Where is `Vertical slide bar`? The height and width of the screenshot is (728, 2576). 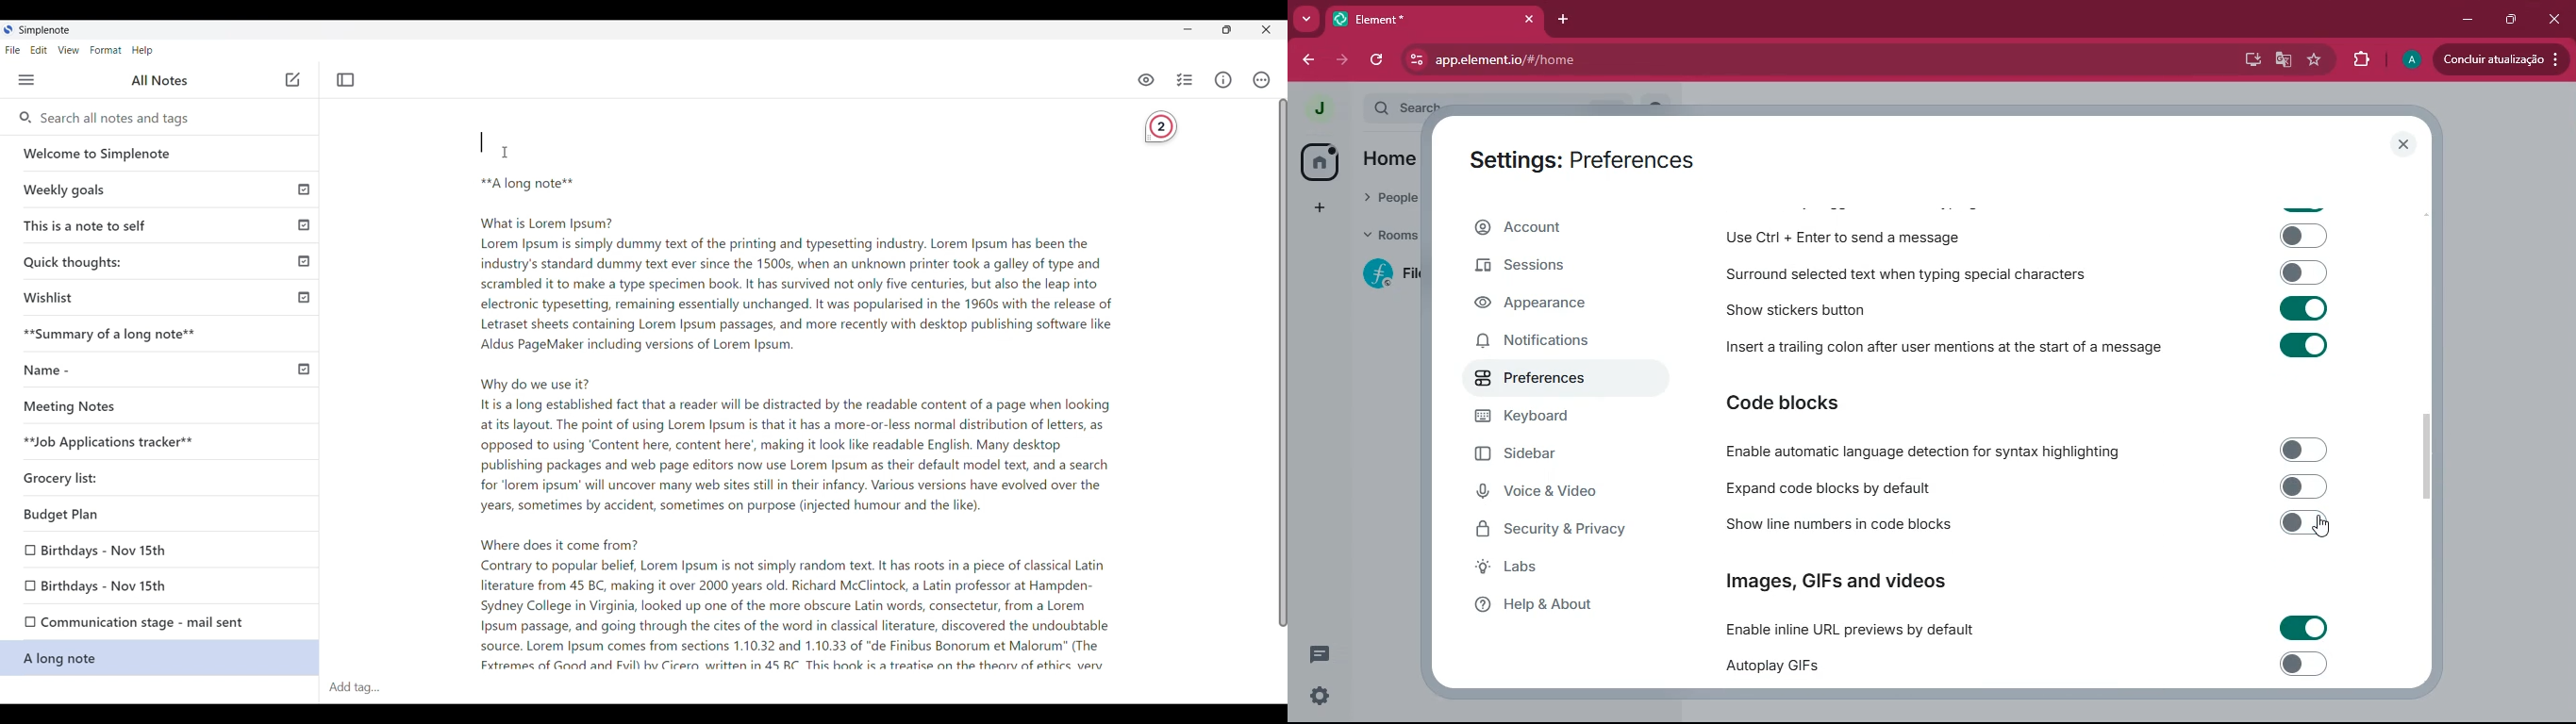 Vertical slide bar is located at coordinates (1276, 371).